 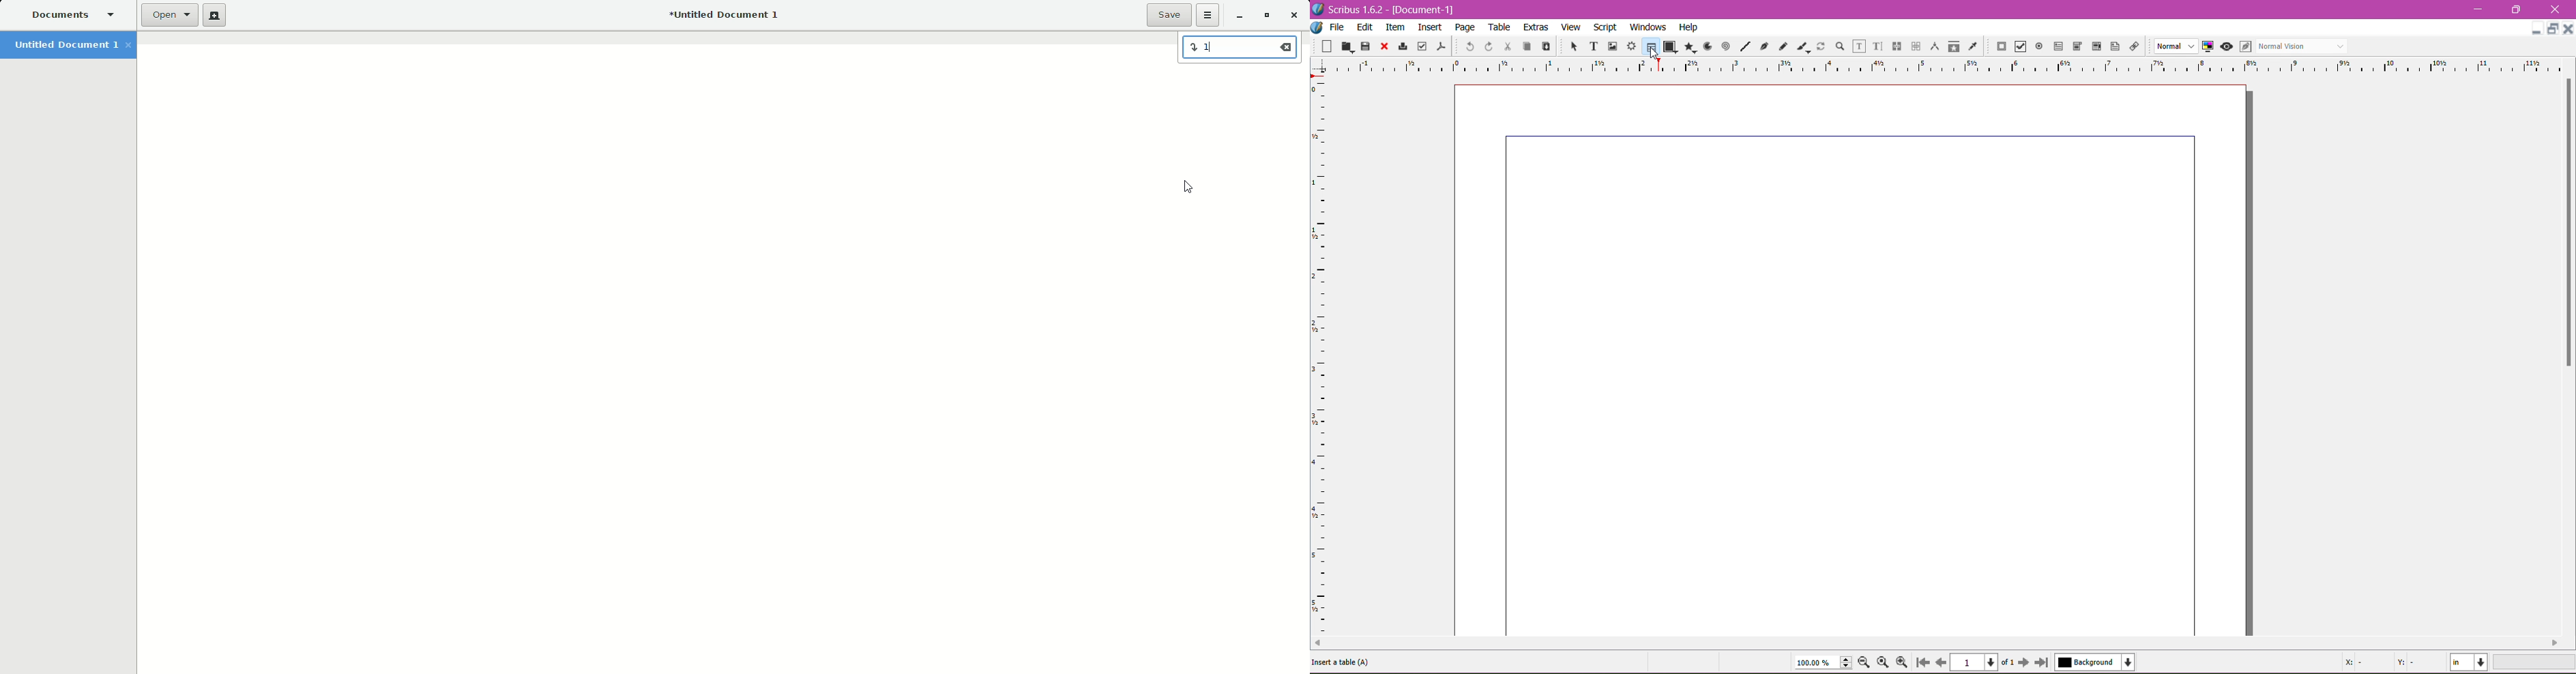 I want to click on Zoom in or out, so click(x=1836, y=46).